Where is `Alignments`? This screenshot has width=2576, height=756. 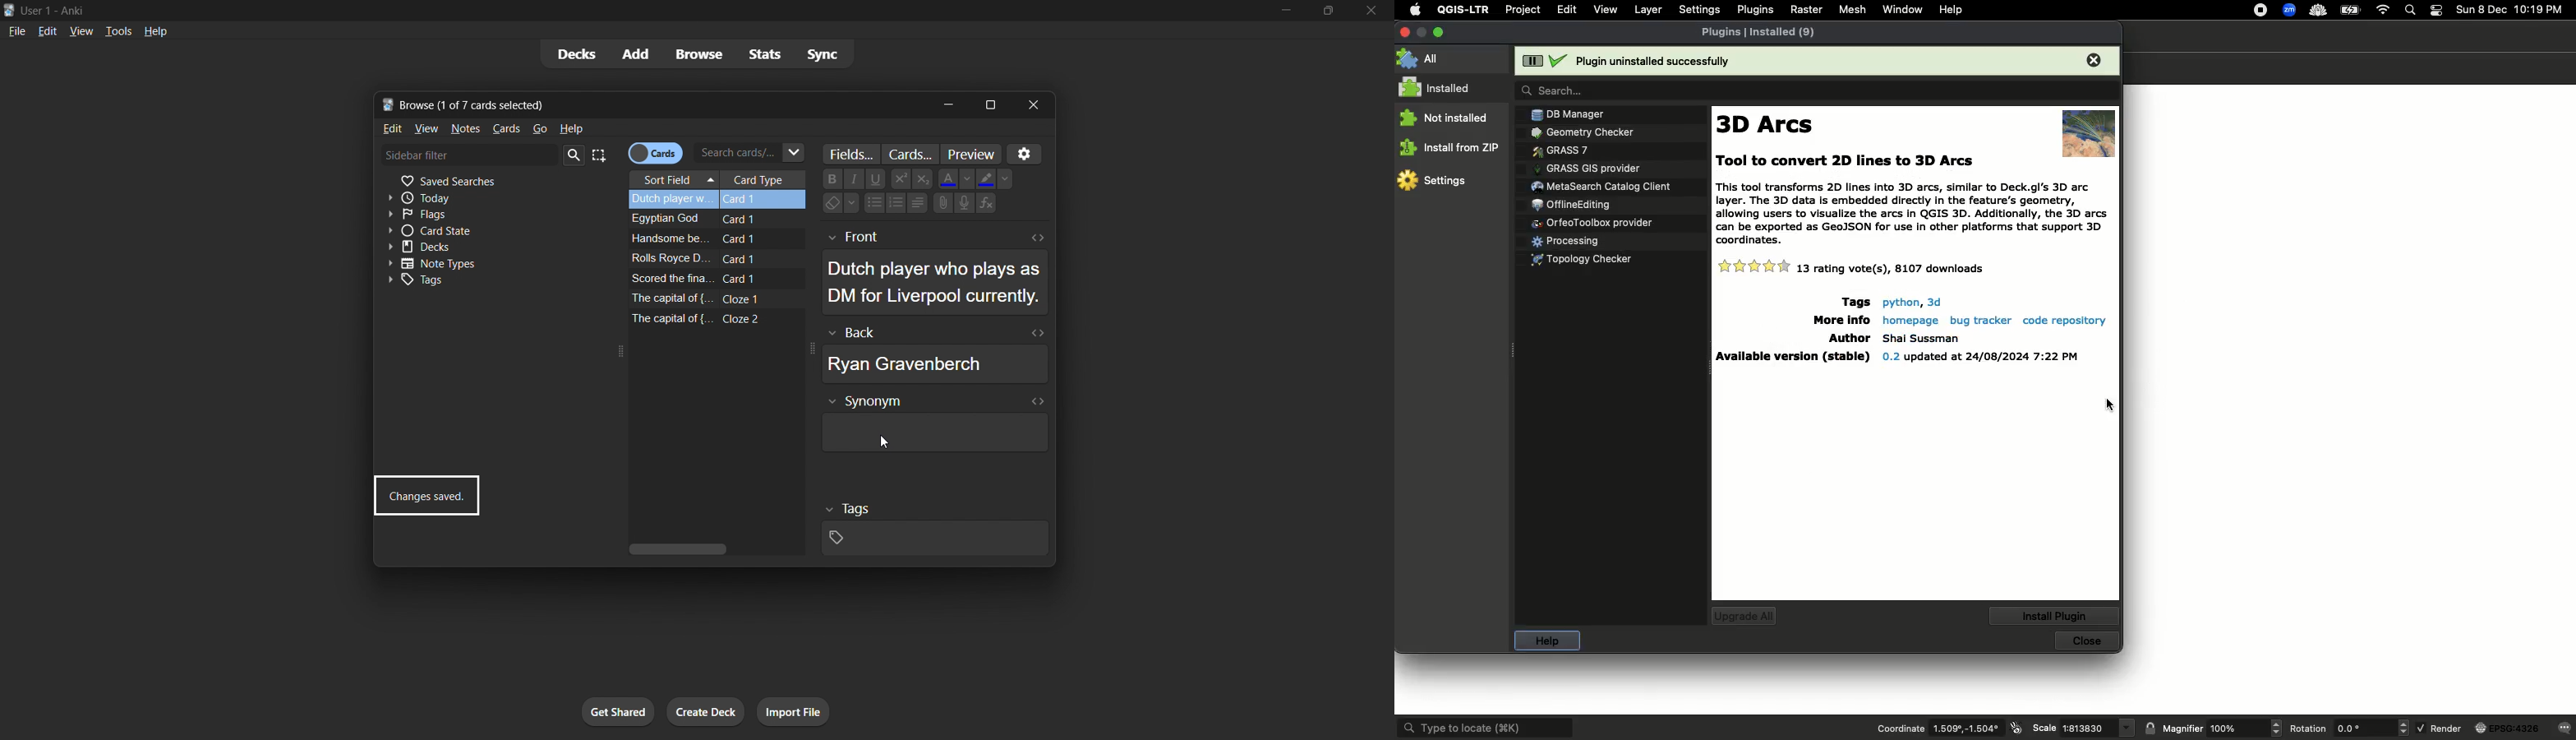 Alignments is located at coordinates (918, 204).